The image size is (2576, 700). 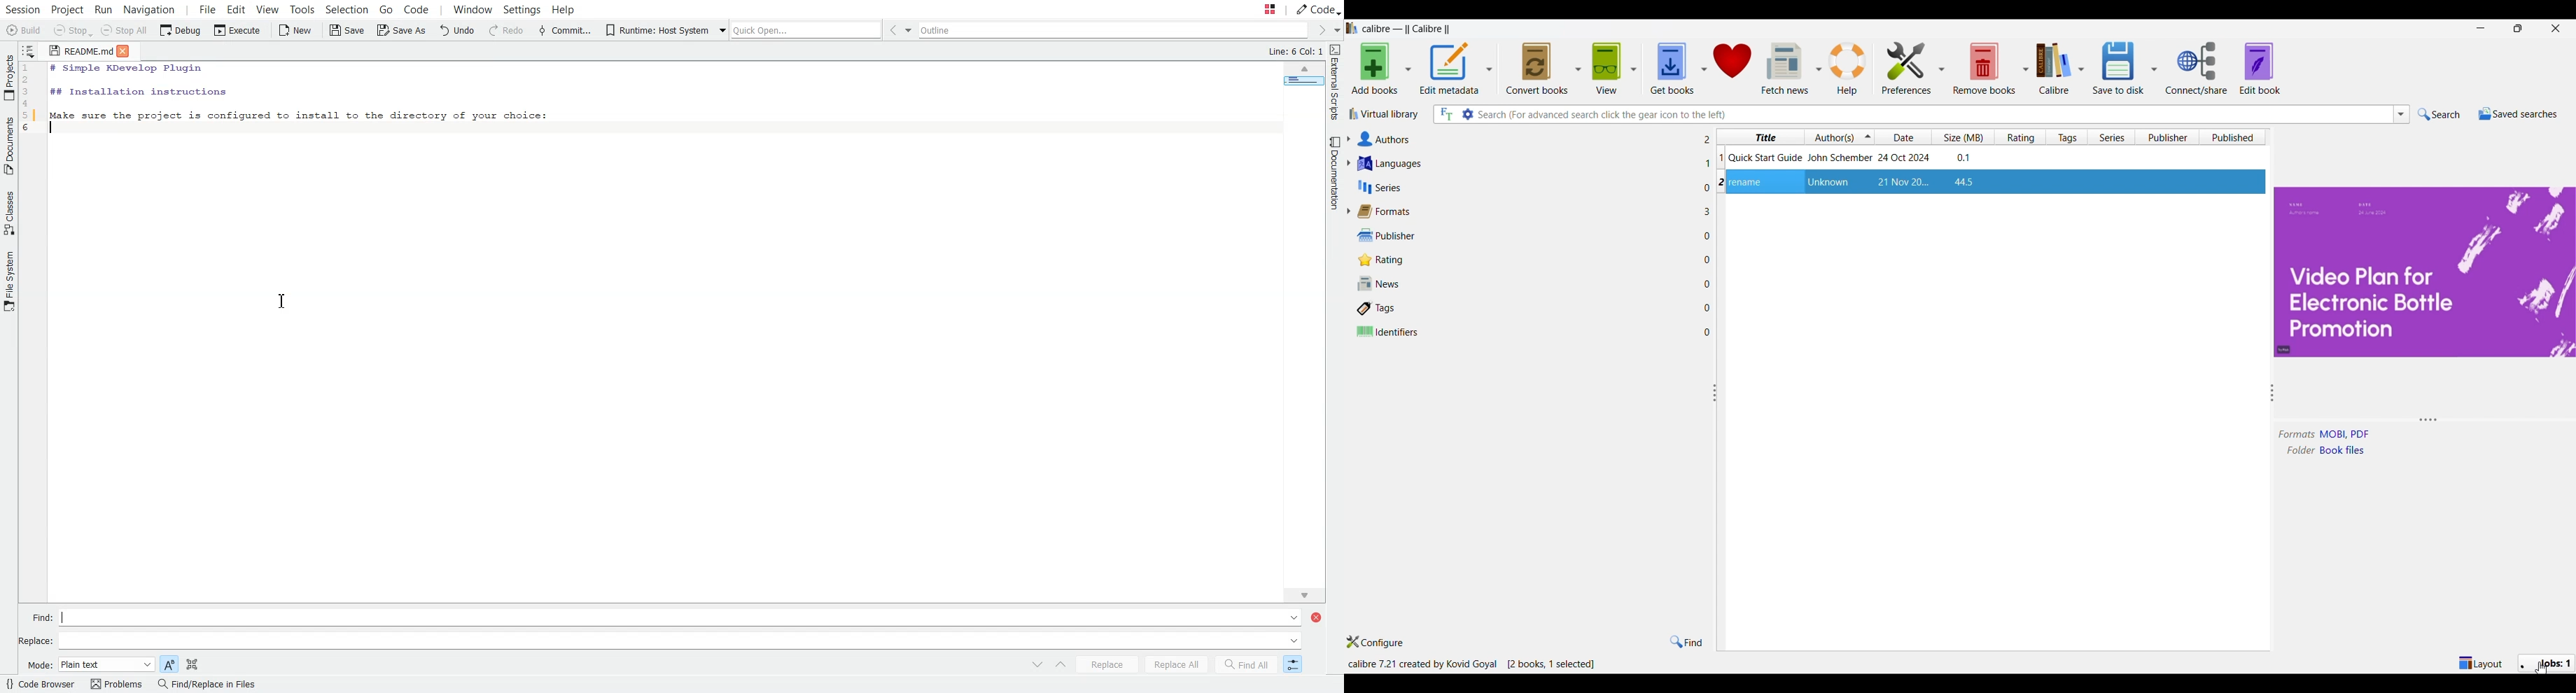 What do you see at coordinates (1606, 69) in the screenshot?
I see `View` at bounding box center [1606, 69].